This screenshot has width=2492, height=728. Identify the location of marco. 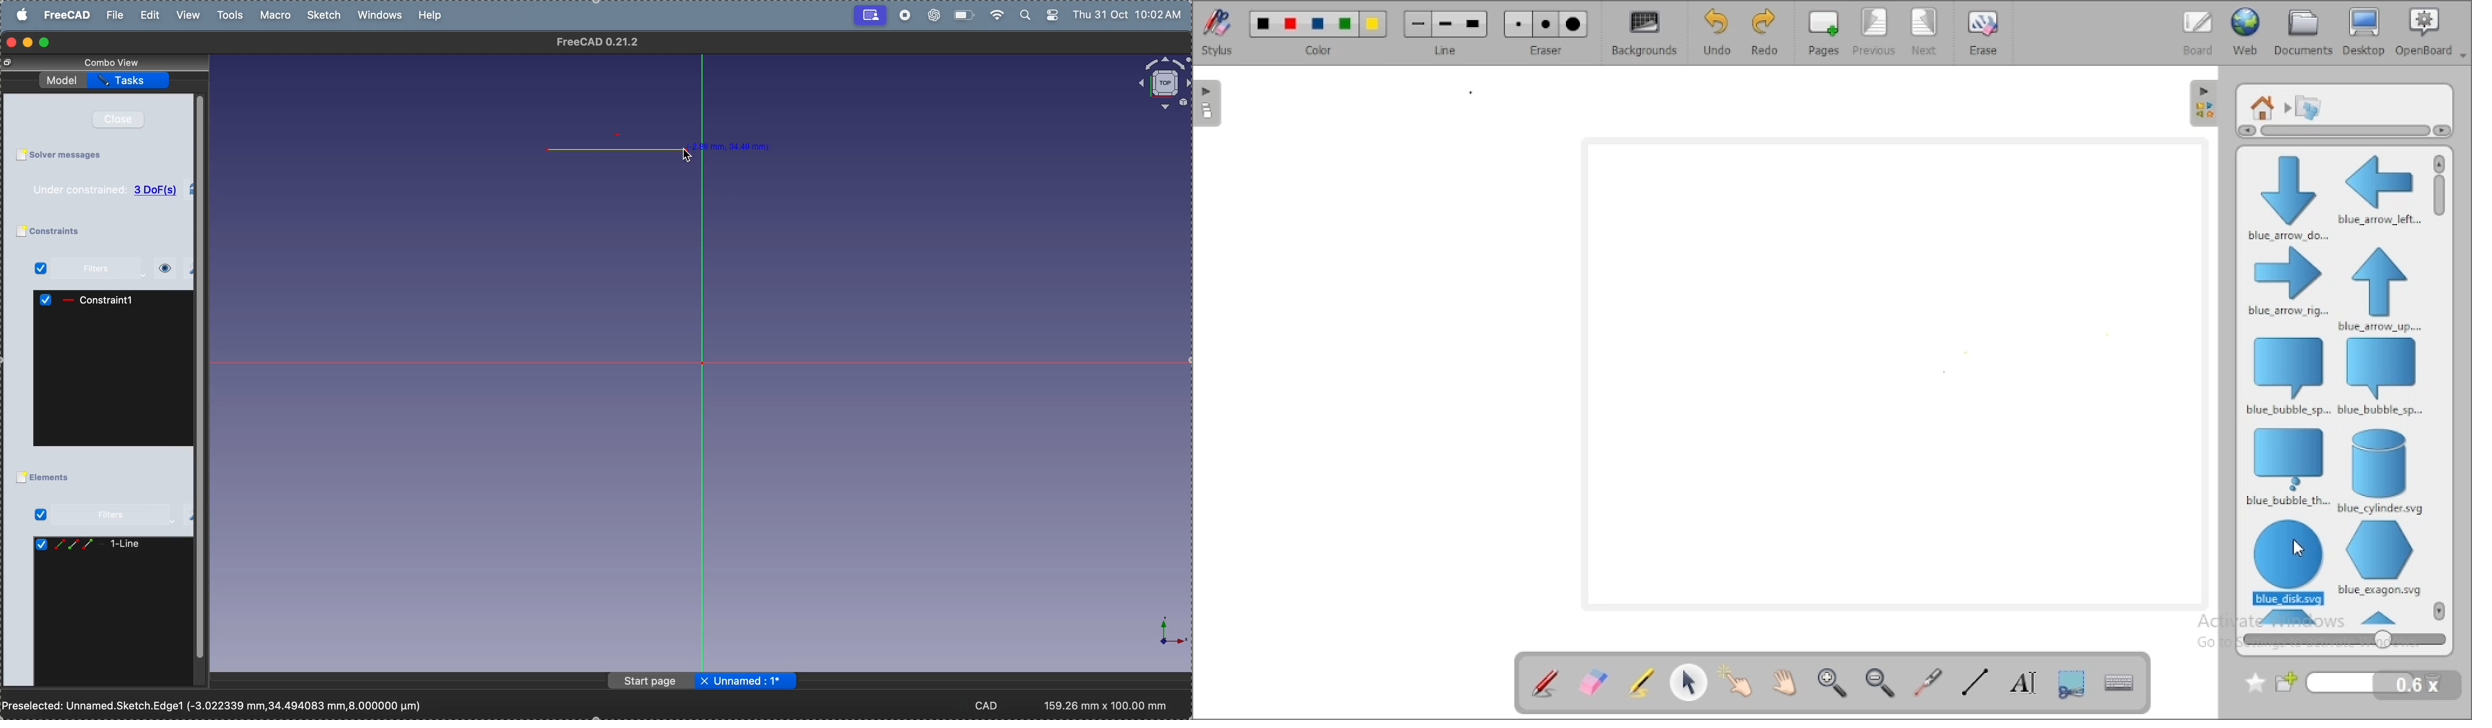
(278, 15).